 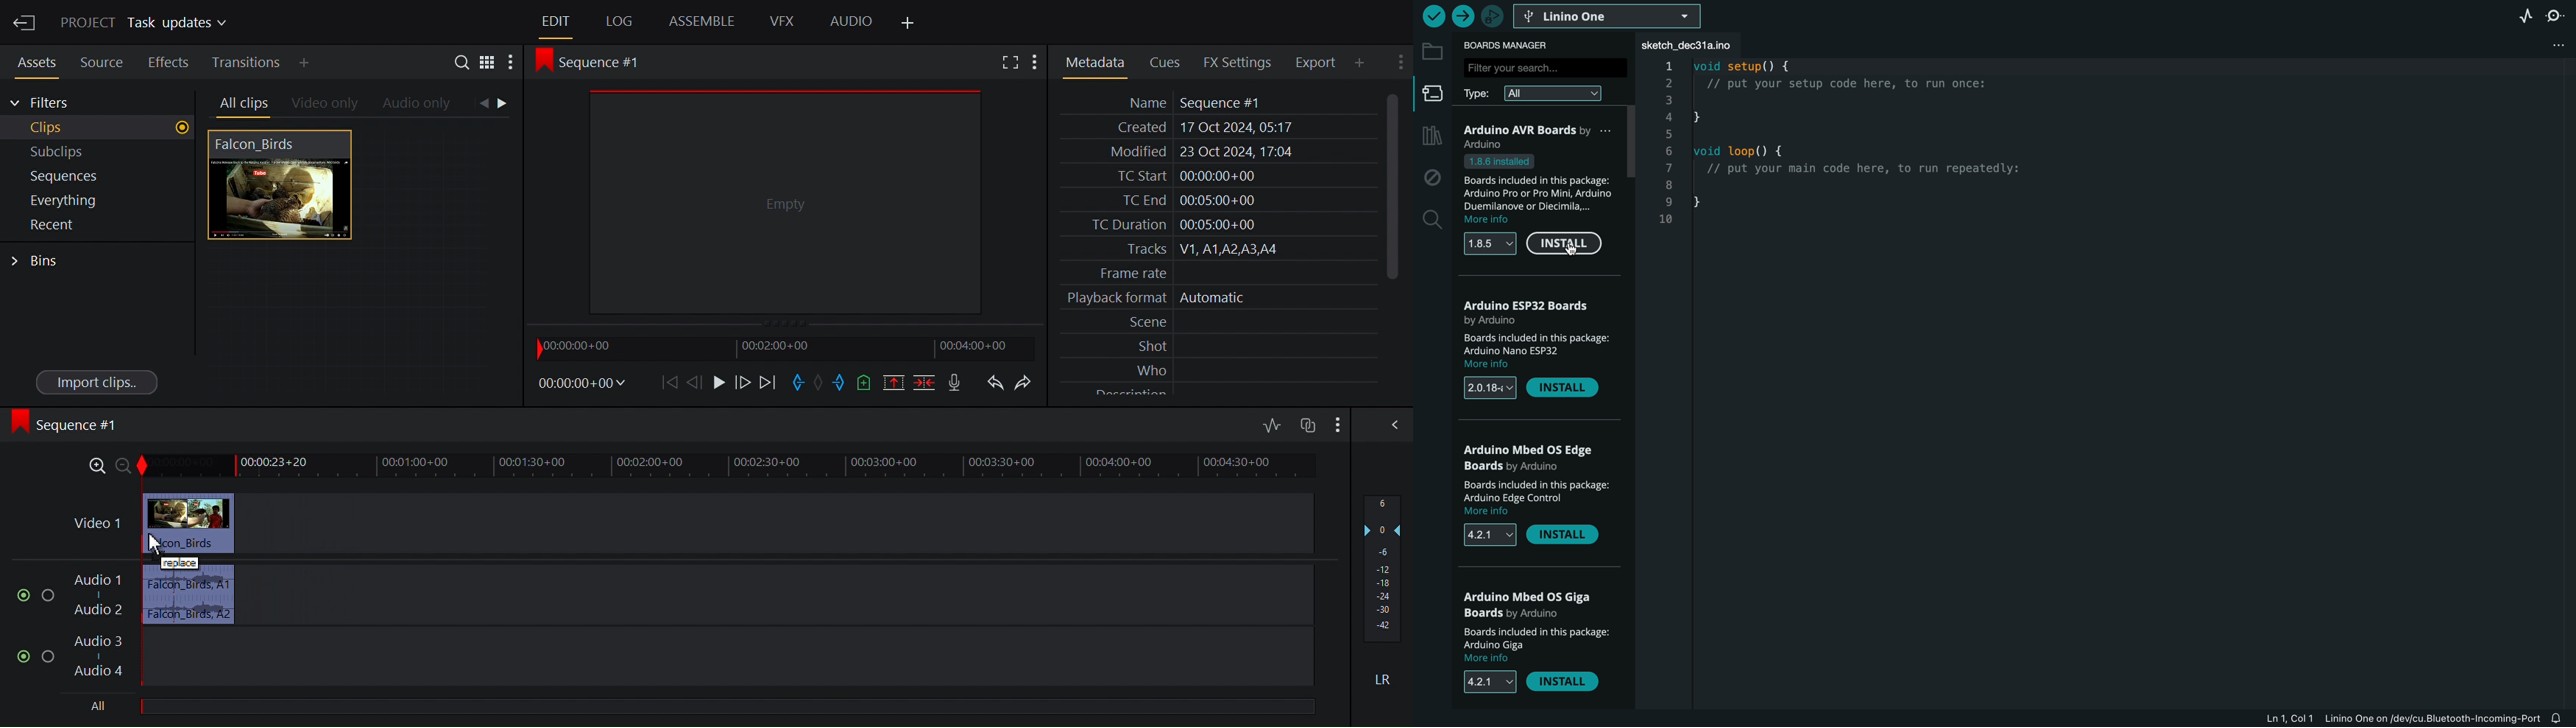 What do you see at coordinates (1012, 63) in the screenshot?
I see `Fullscreen` at bounding box center [1012, 63].